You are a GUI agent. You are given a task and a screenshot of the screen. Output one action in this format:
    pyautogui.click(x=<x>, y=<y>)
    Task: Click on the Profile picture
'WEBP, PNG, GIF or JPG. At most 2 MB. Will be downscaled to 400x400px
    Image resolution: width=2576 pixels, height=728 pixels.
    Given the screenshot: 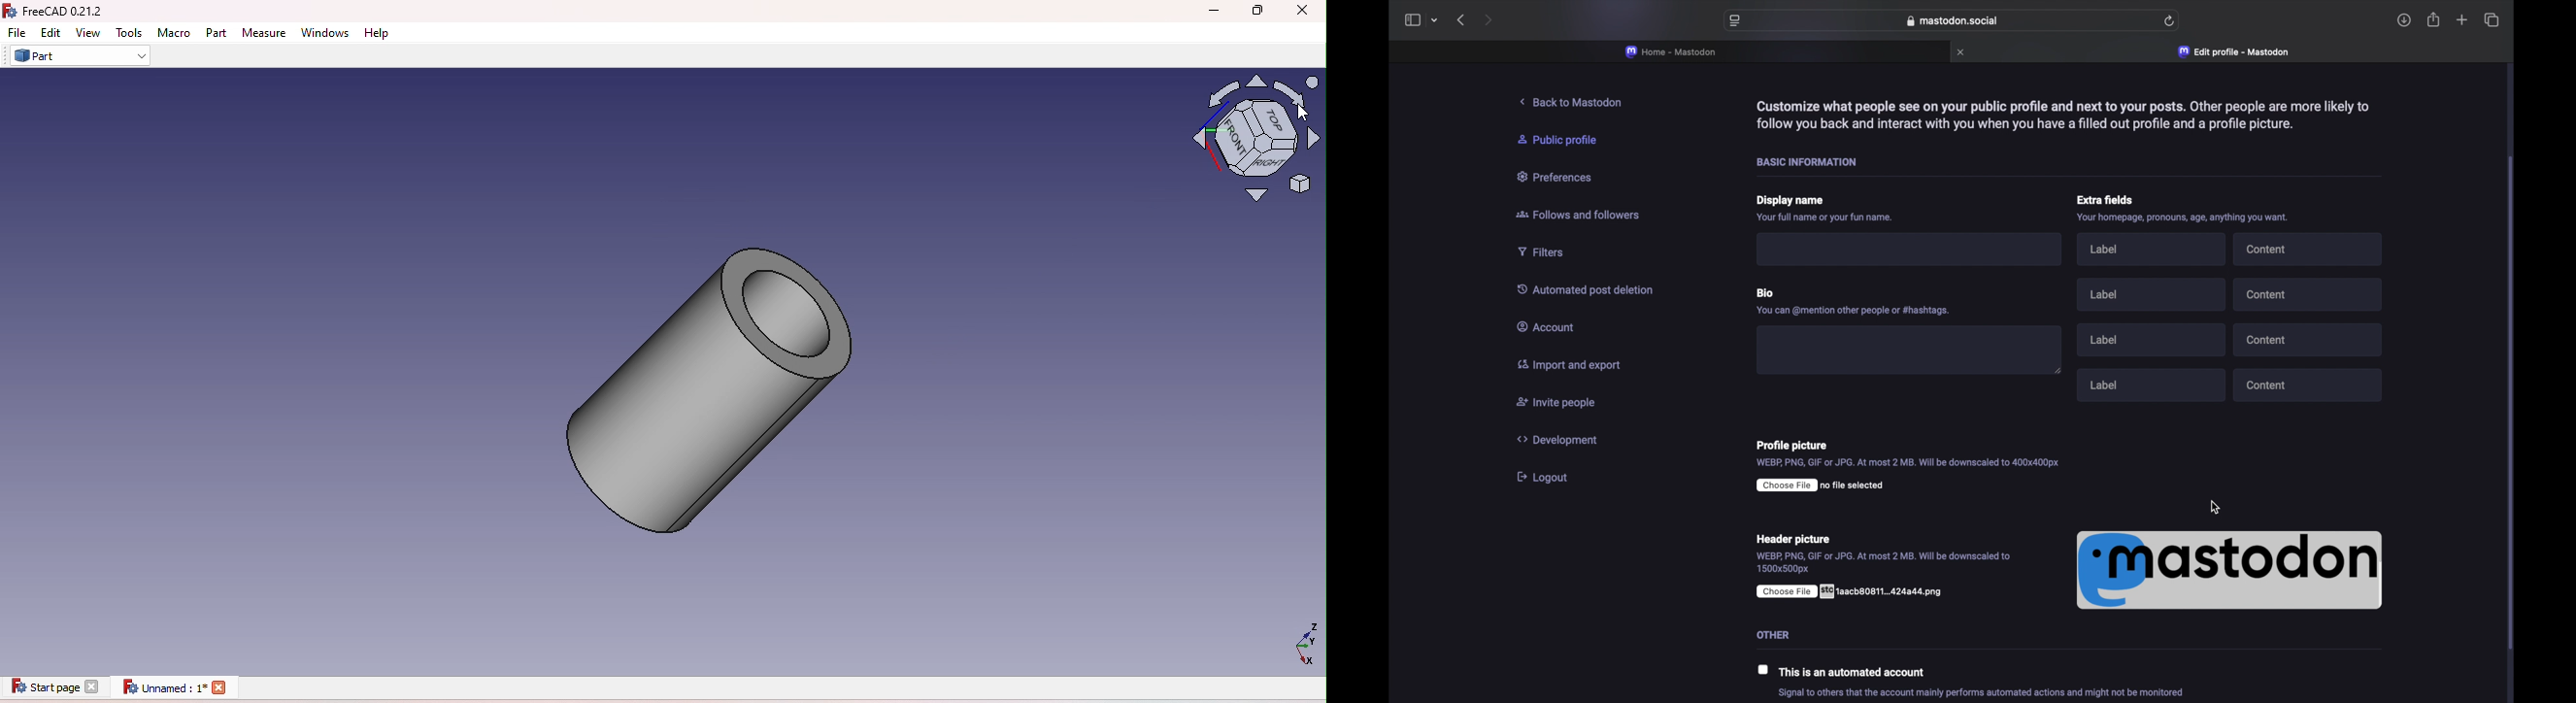 What is the action you would take?
    pyautogui.click(x=1932, y=452)
    